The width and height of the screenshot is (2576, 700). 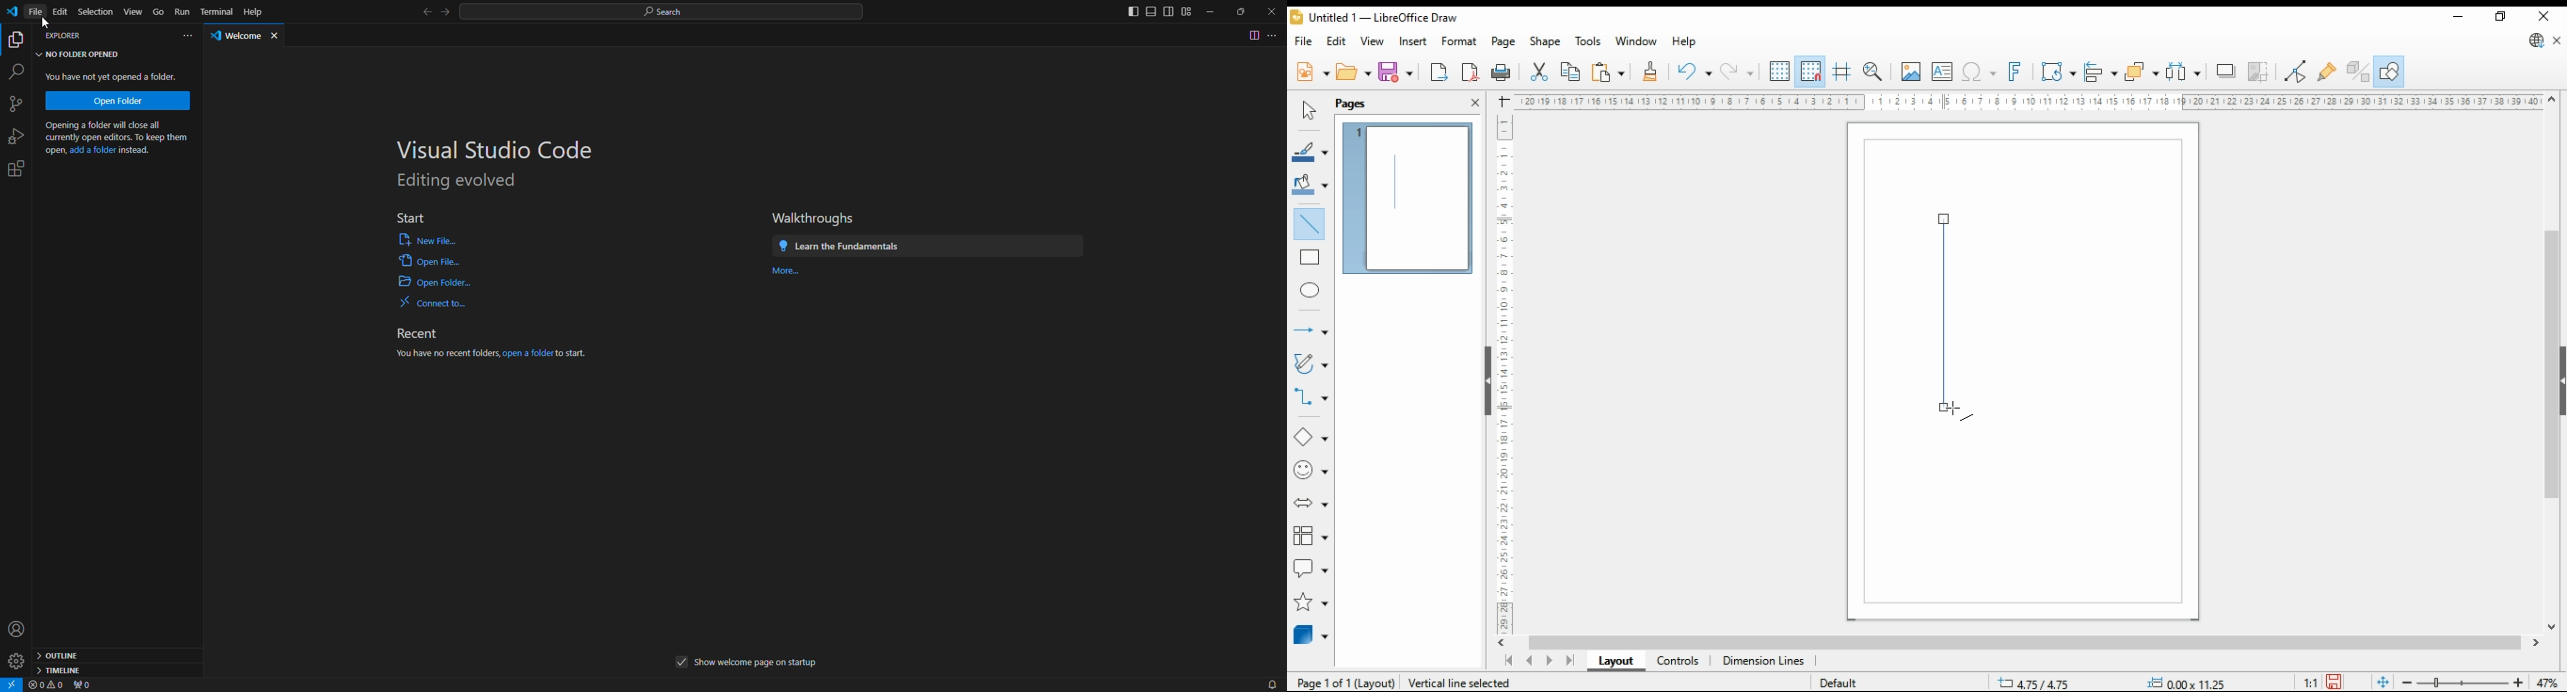 I want to click on terminal, so click(x=217, y=12).